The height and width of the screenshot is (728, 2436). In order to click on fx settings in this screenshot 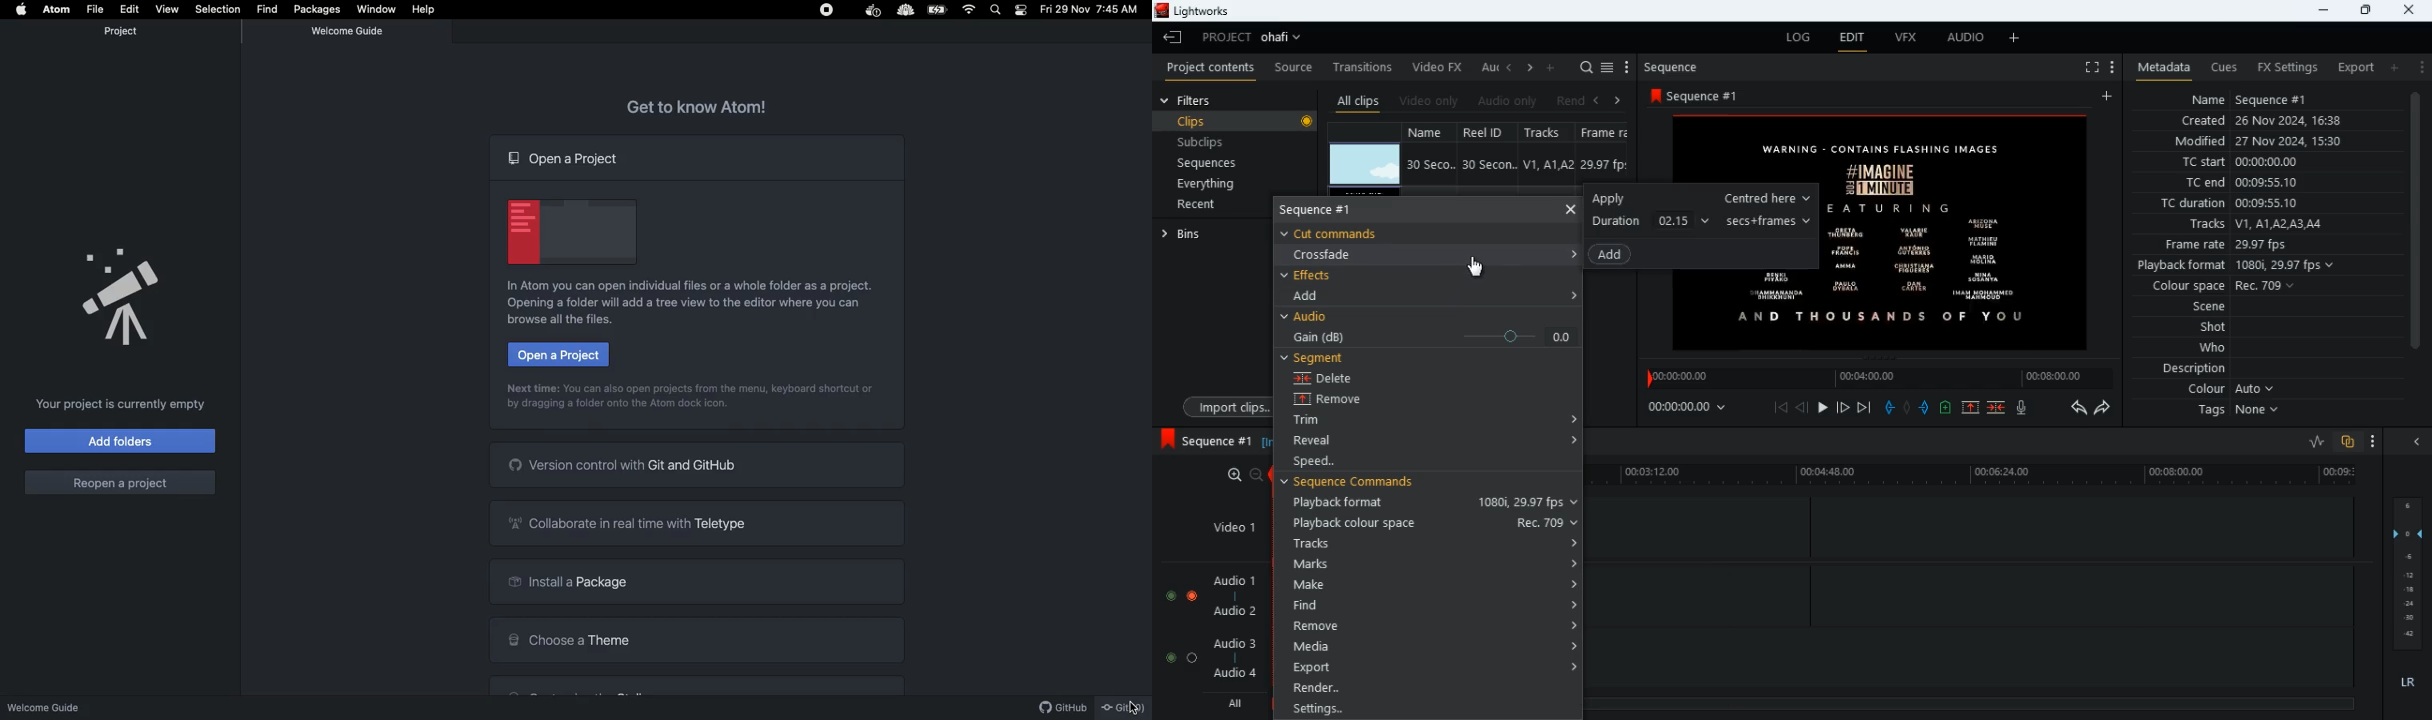, I will do `click(2286, 66)`.